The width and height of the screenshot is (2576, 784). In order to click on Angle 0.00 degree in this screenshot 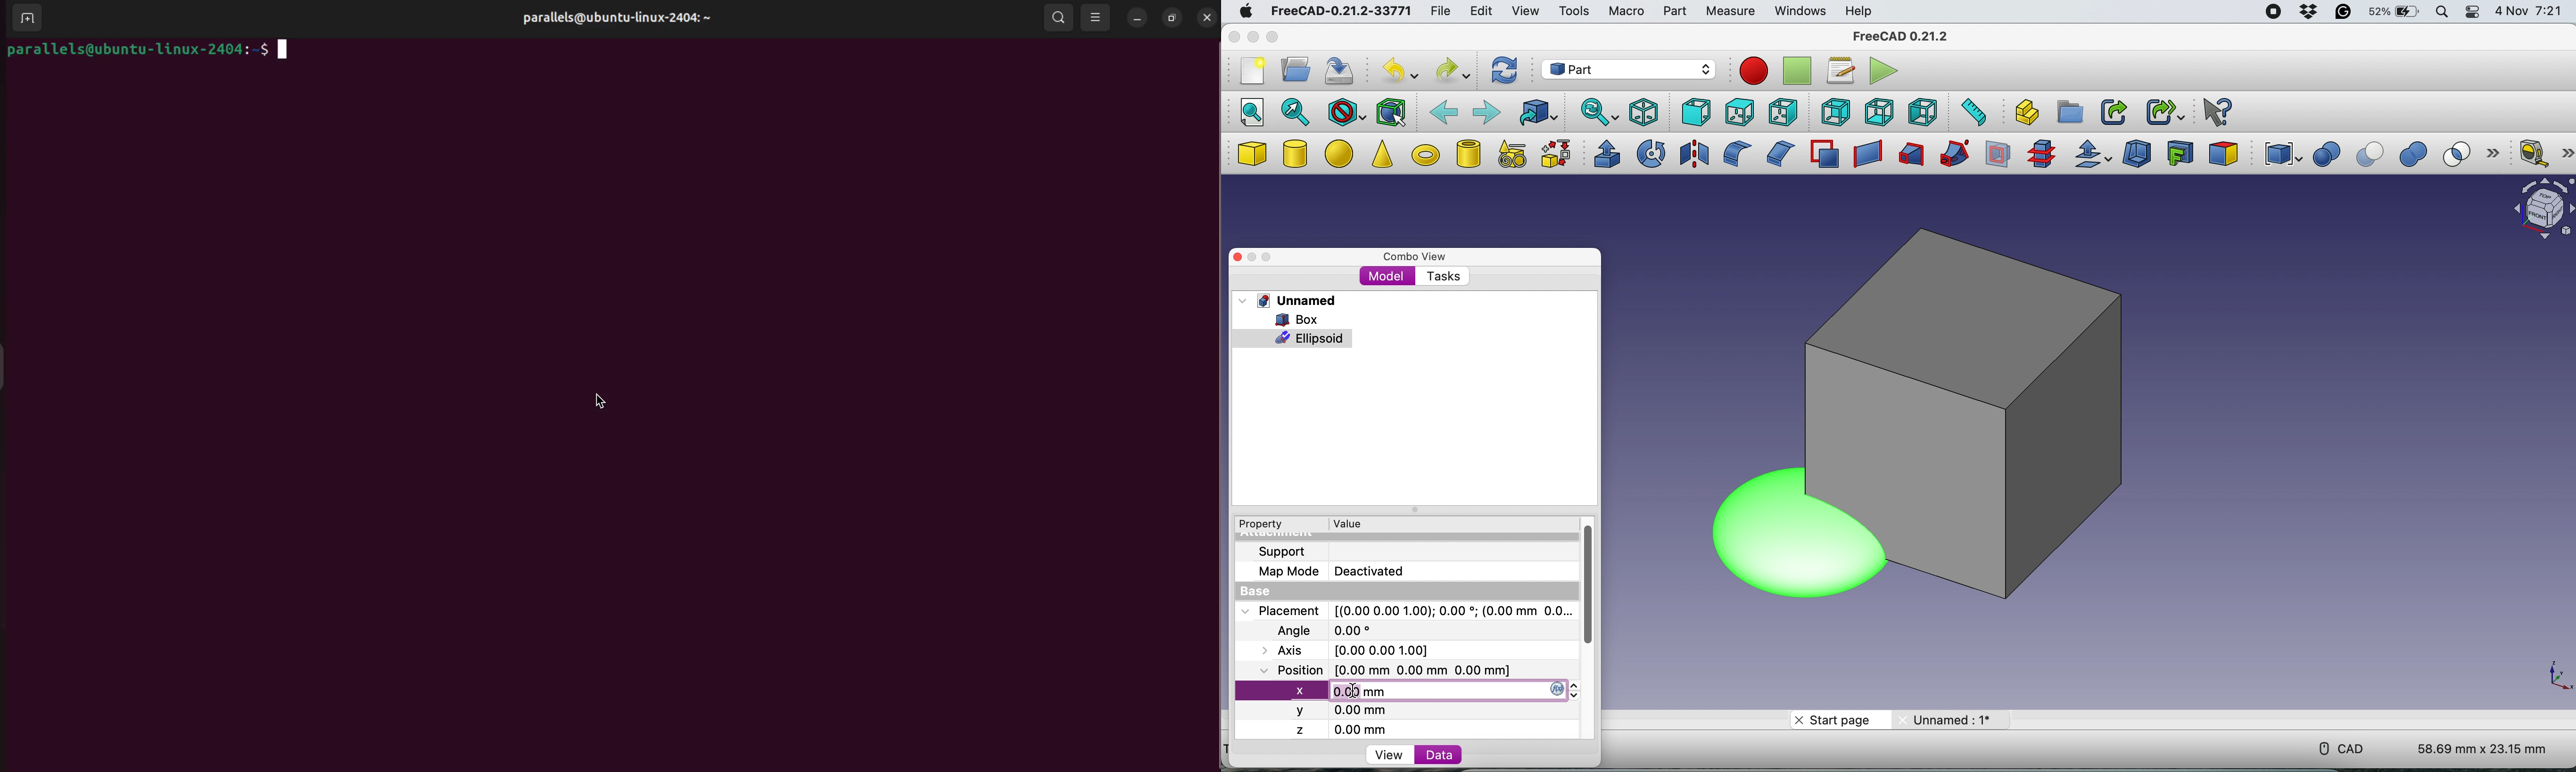, I will do `click(1322, 629)`.